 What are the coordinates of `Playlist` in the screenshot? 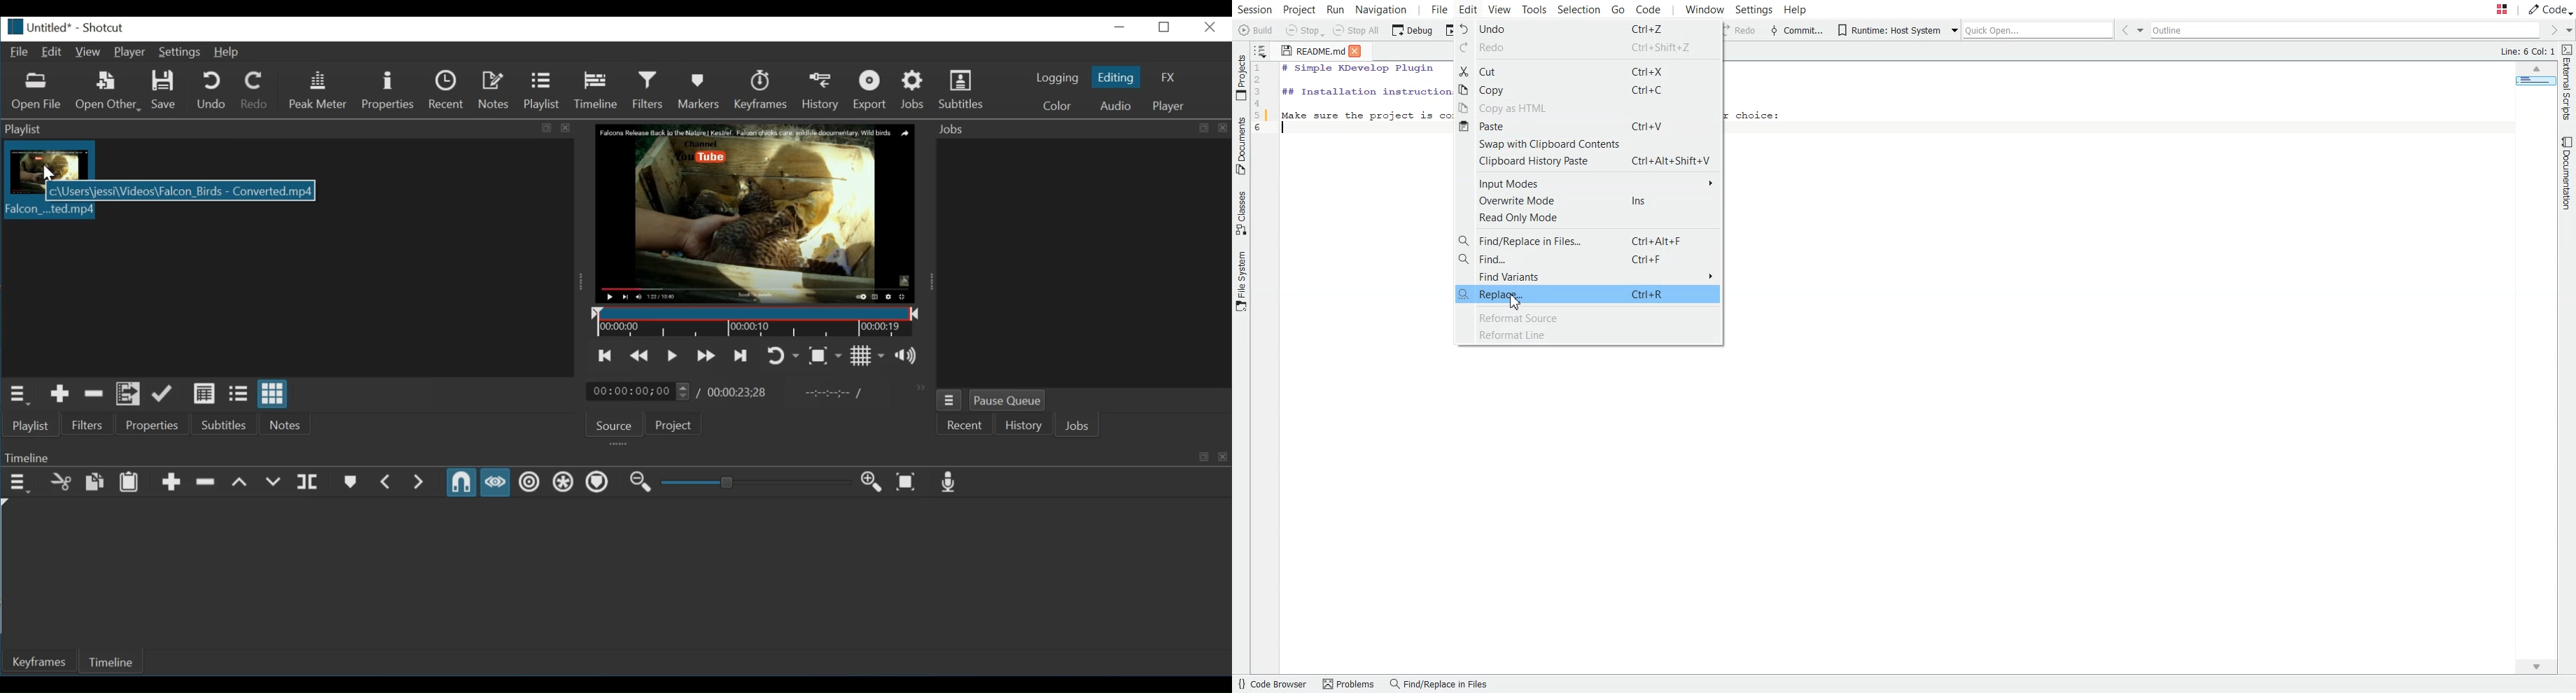 It's located at (32, 425).